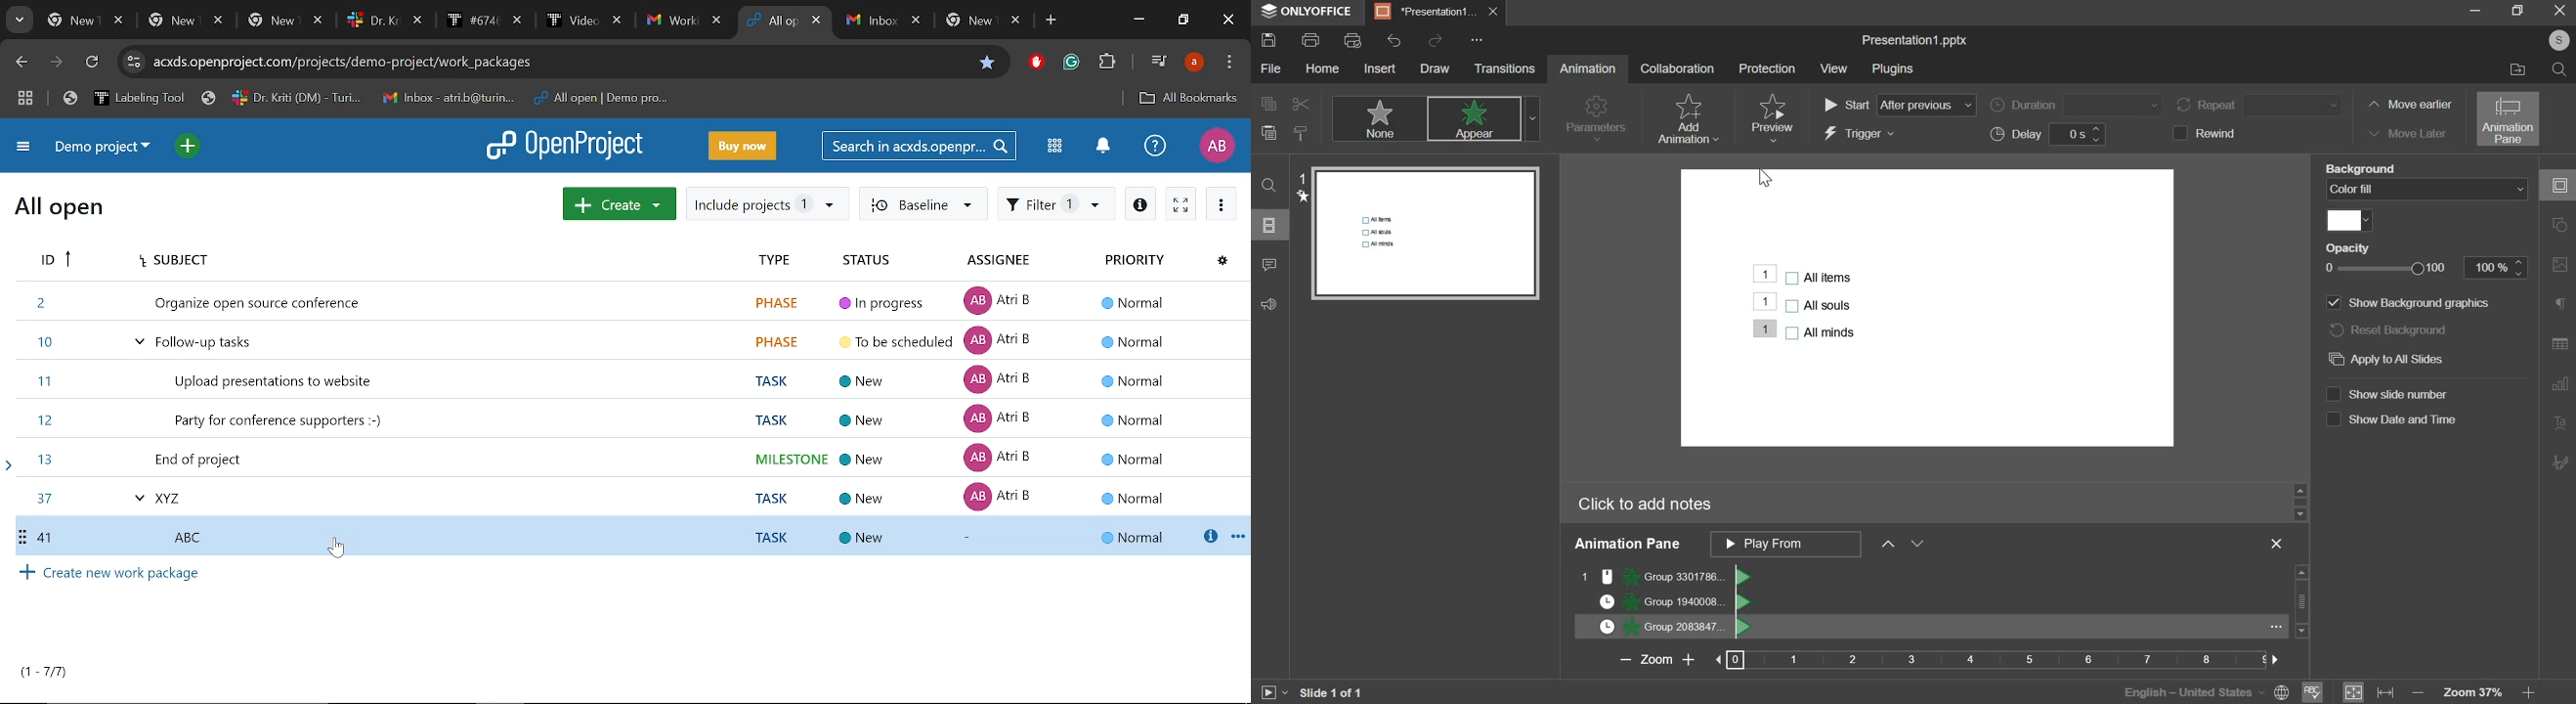  What do you see at coordinates (53, 260) in the screenshot?
I see `ID` at bounding box center [53, 260].